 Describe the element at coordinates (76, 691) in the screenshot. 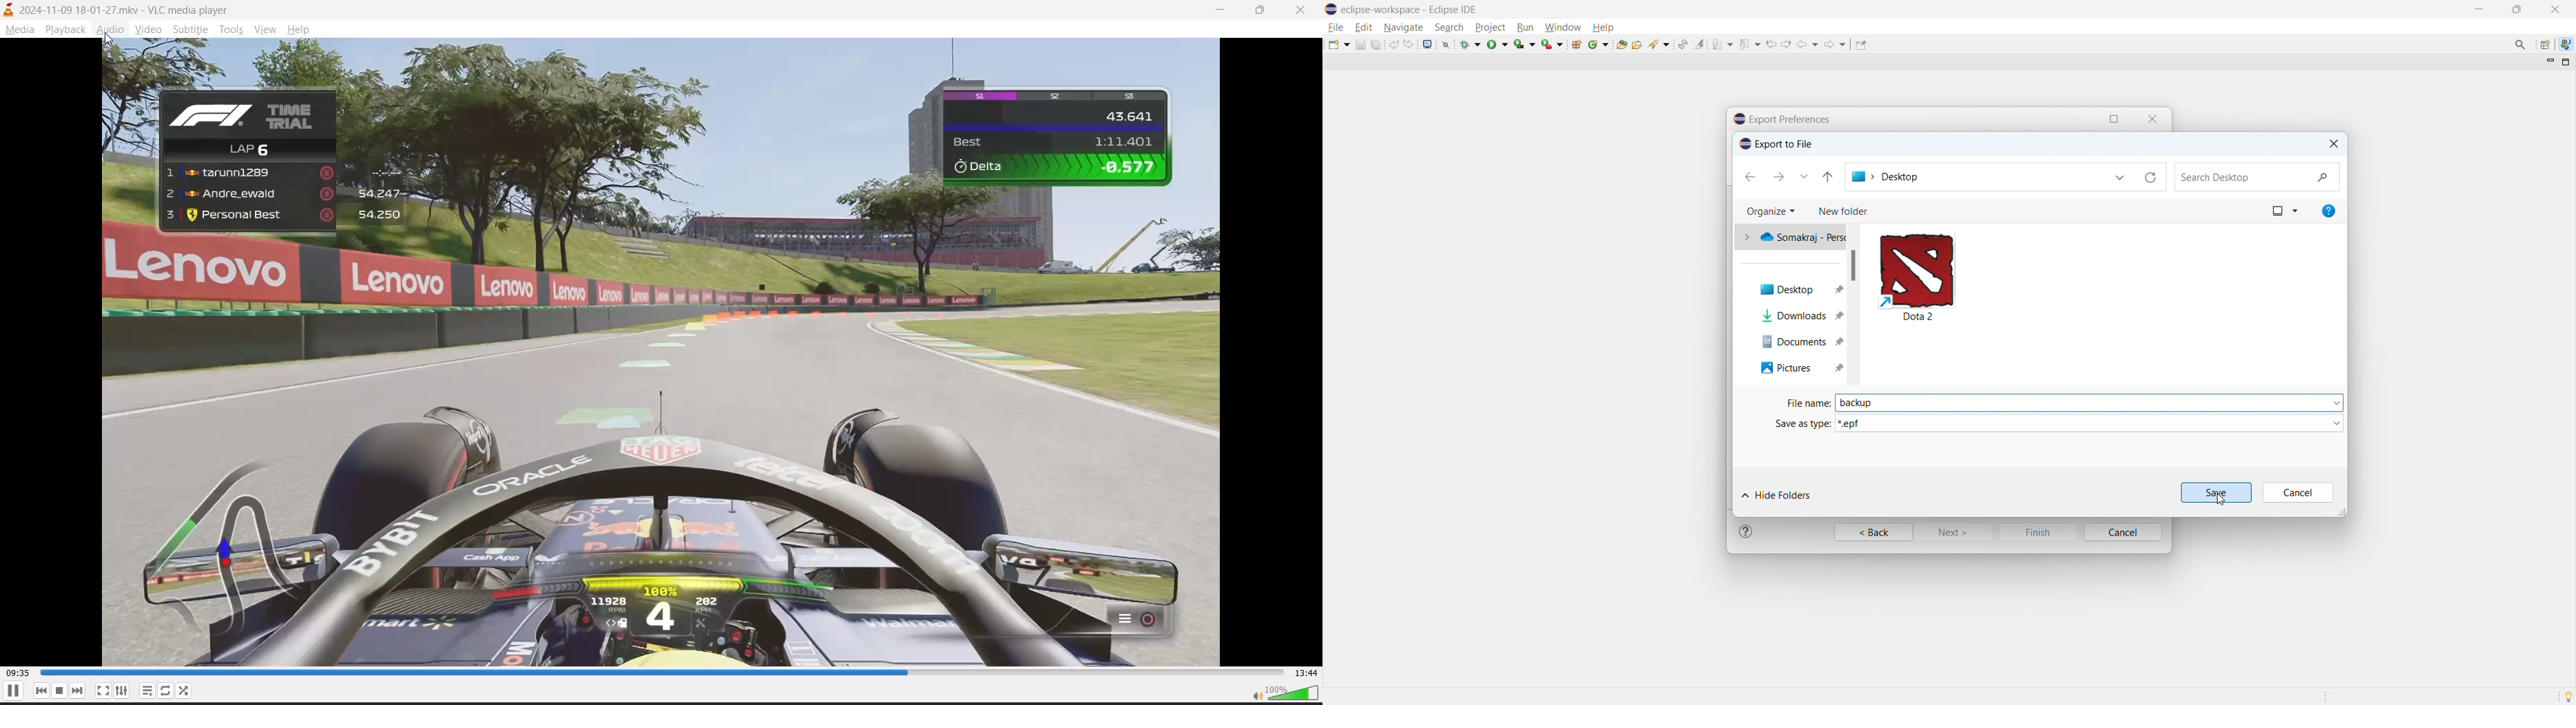

I see `next` at that location.